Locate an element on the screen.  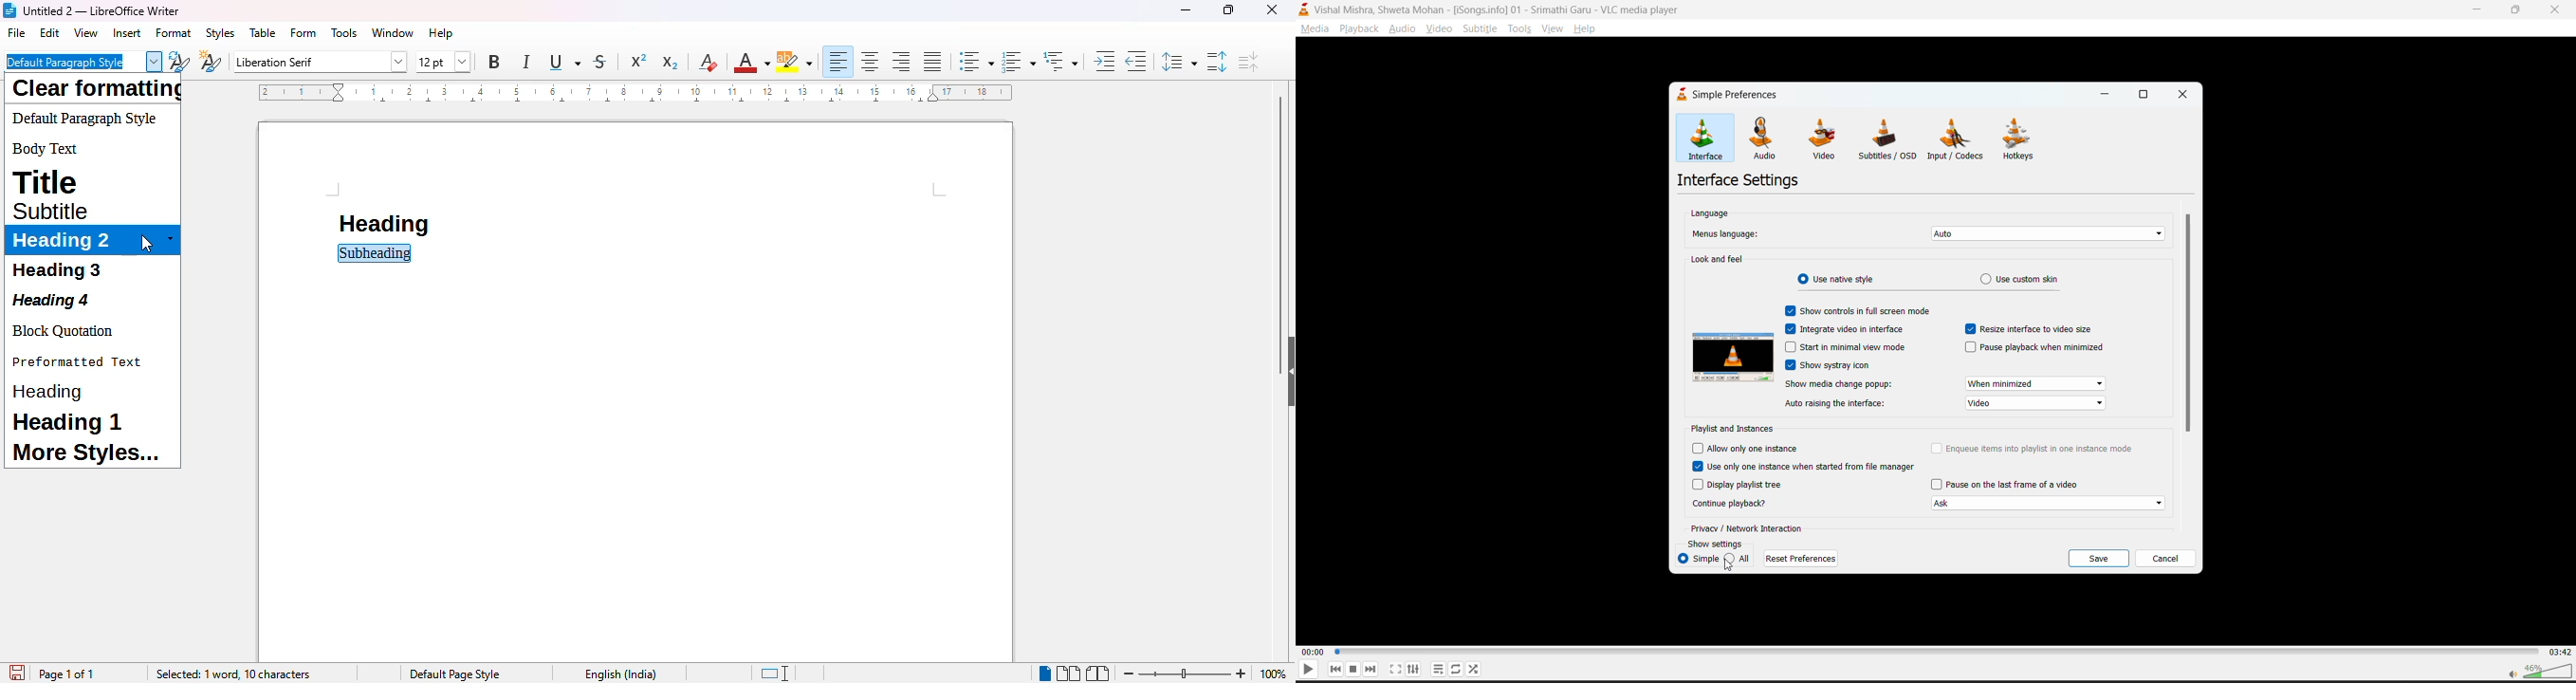
default paragraph style is located at coordinates (84, 61).